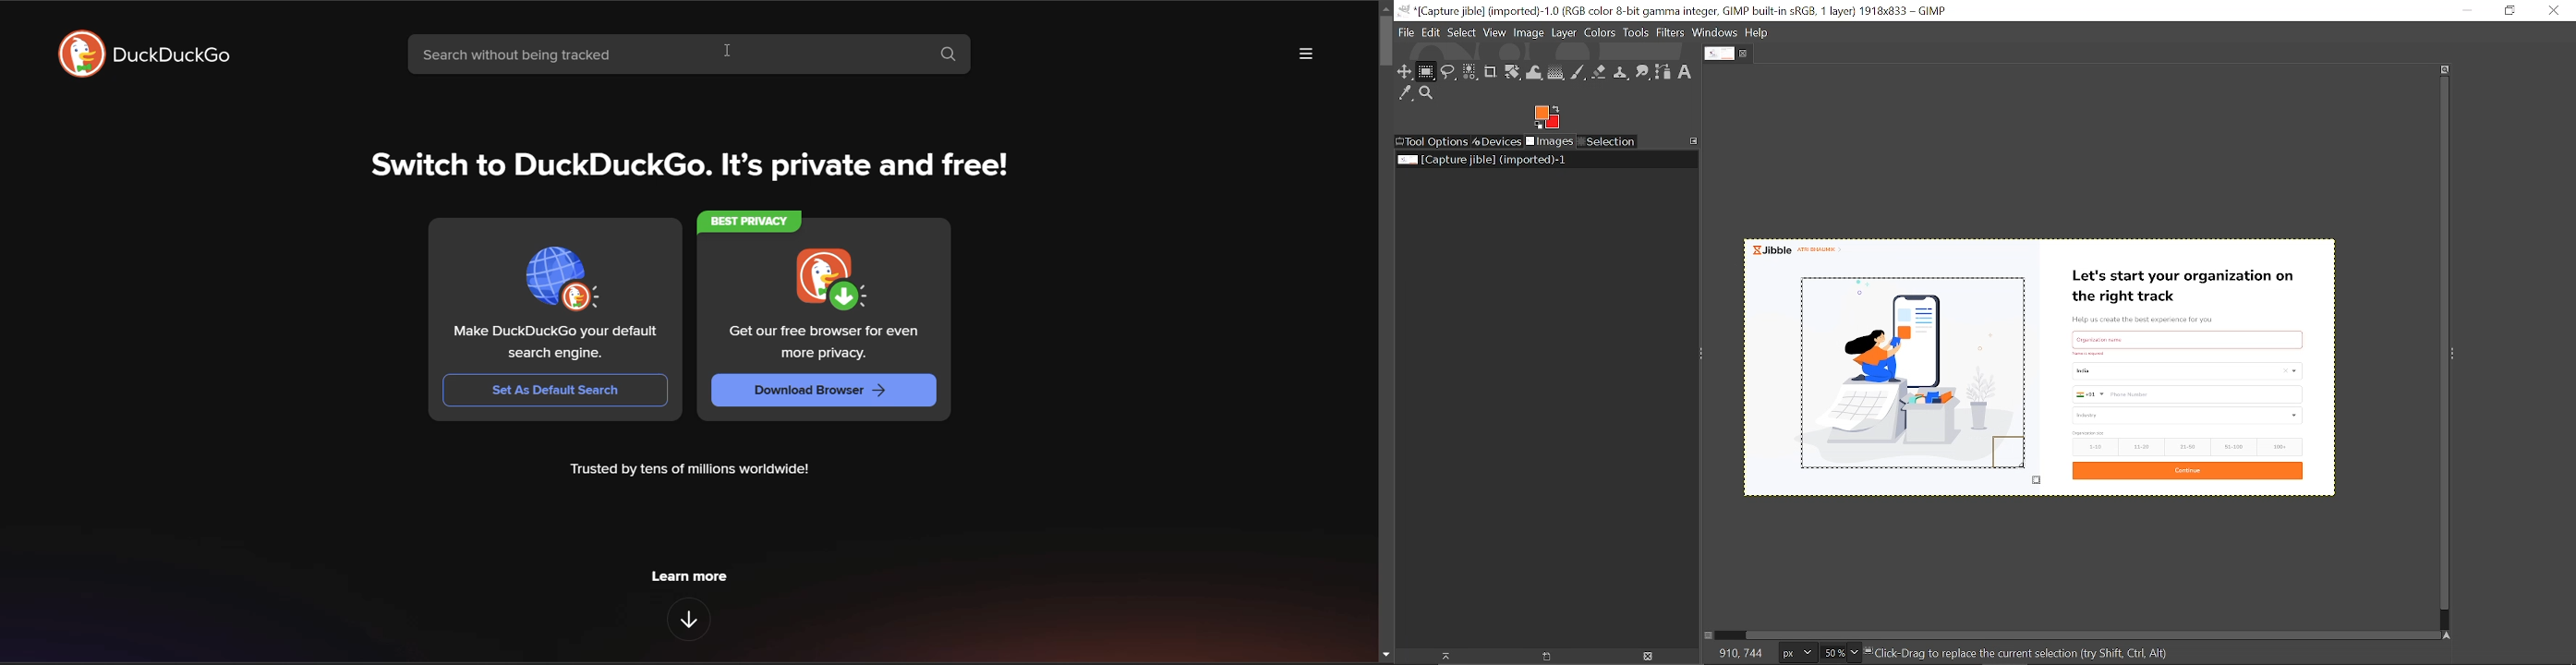 The width and height of the screenshot is (2576, 672). What do you see at coordinates (2280, 447) in the screenshot?
I see `100+` at bounding box center [2280, 447].